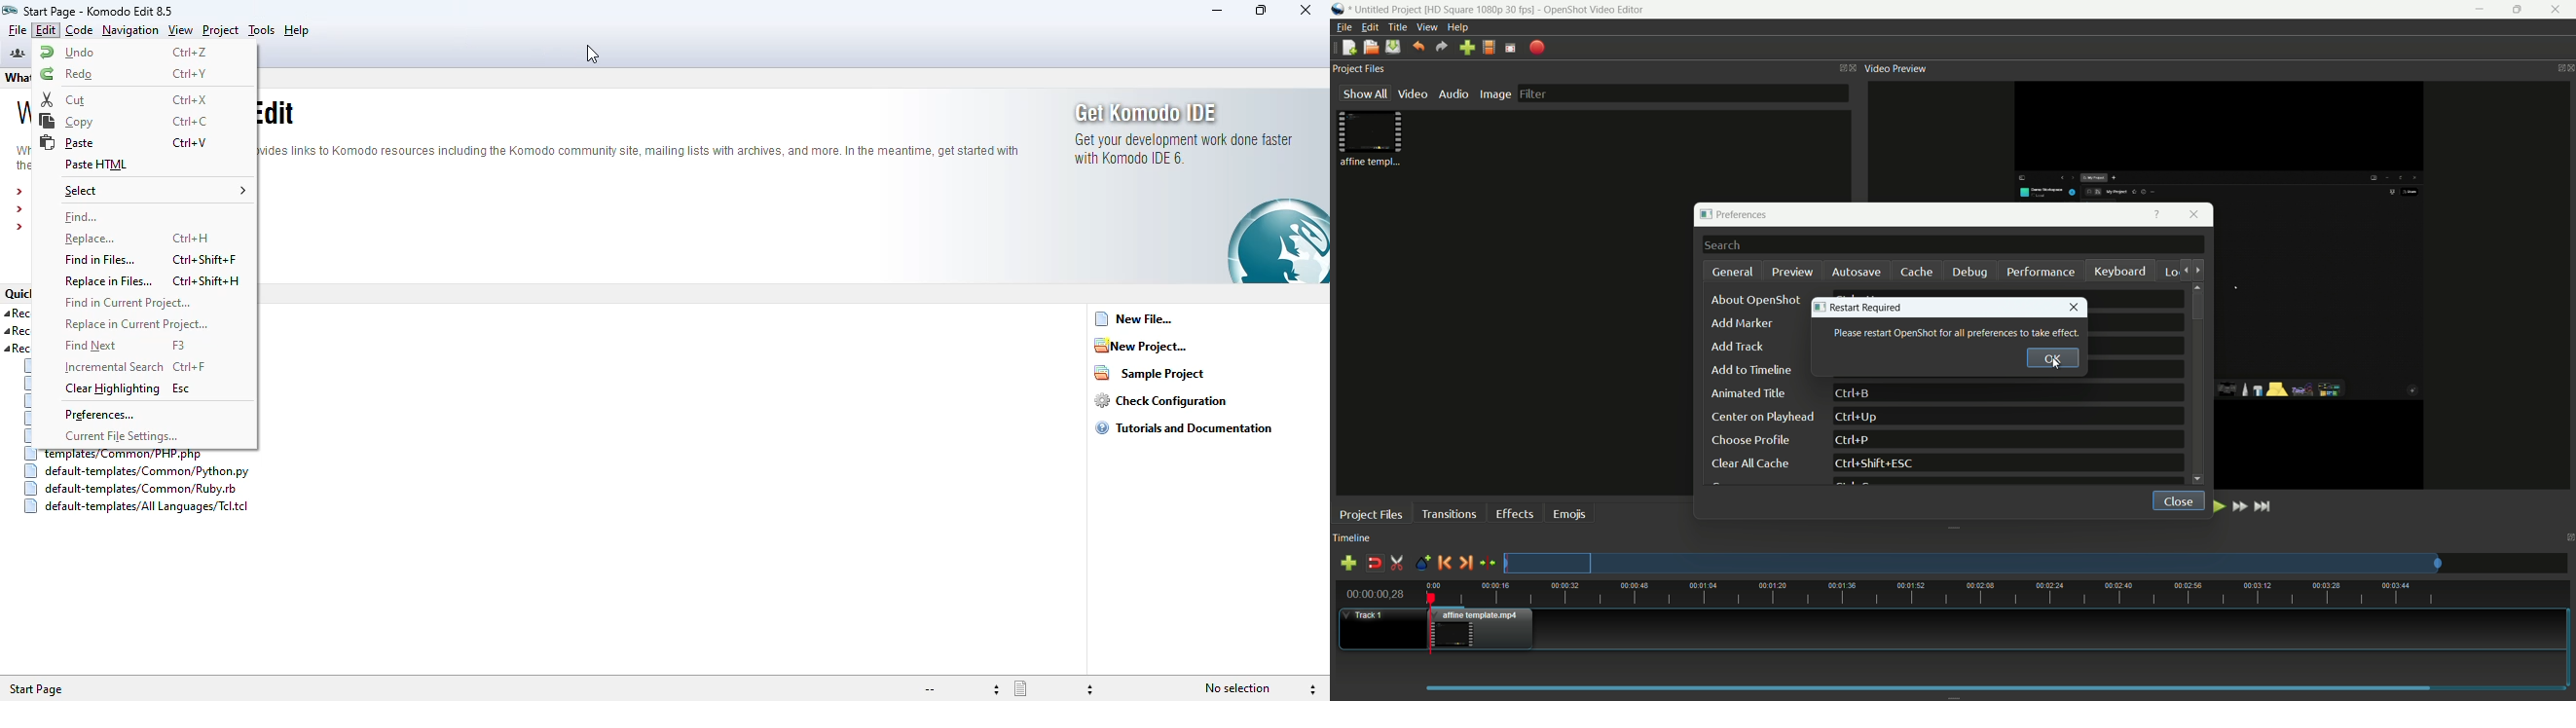 The image size is (2576, 728). What do you see at coordinates (2157, 215) in the screenshot?
I see `get help` at bounding box center [2157, 215].